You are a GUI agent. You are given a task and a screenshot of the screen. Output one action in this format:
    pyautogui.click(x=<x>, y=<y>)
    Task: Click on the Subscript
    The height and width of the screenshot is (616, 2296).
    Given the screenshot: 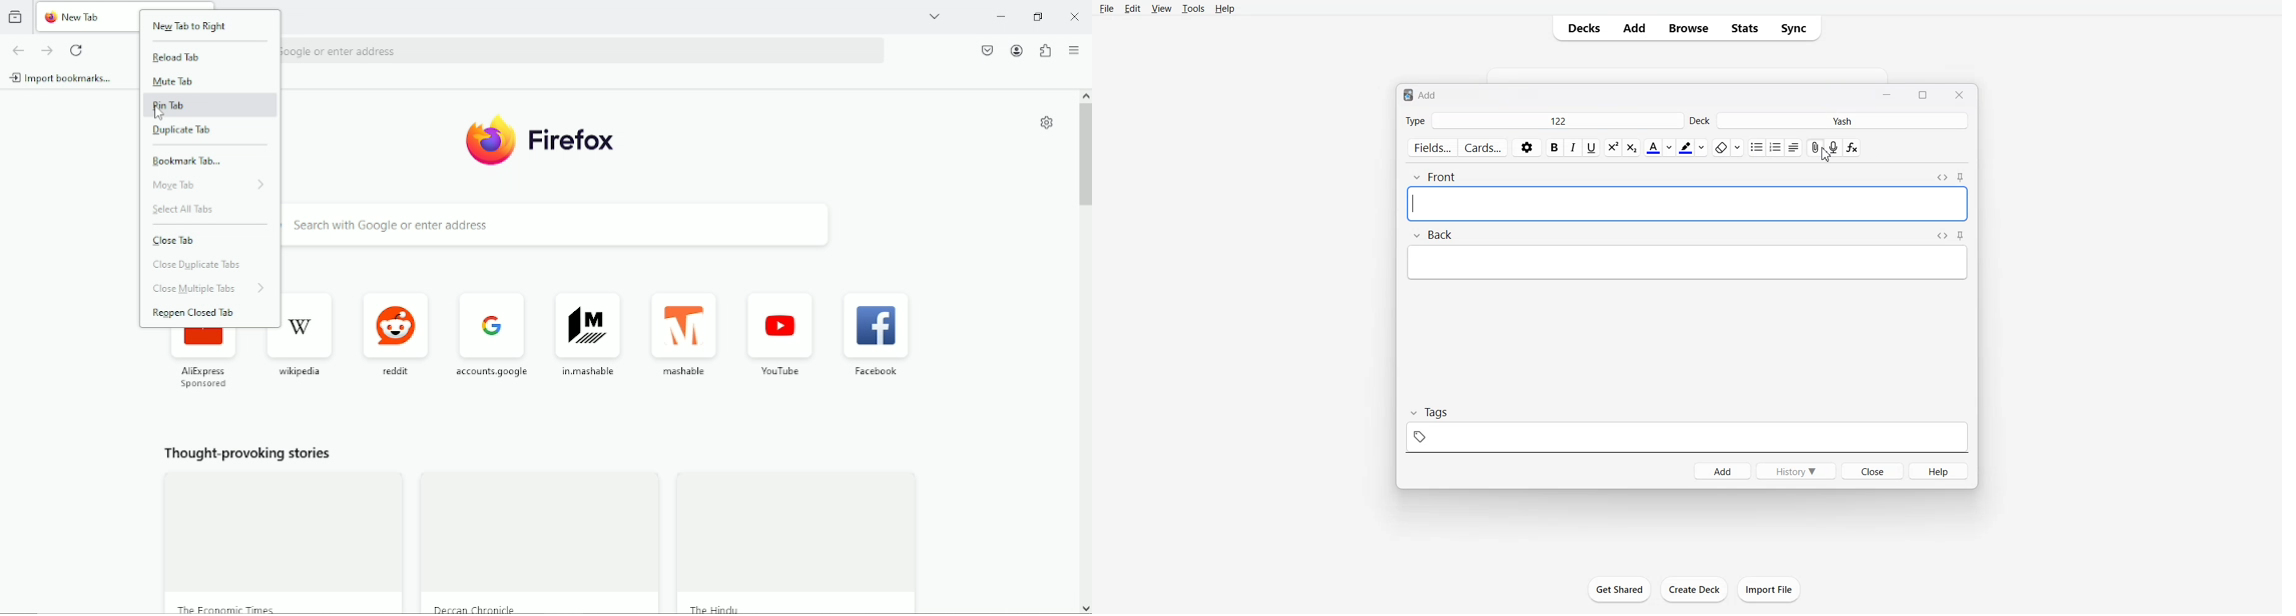 What is the action you would take?
    pyautogui.click(x=1613, y=148)
    